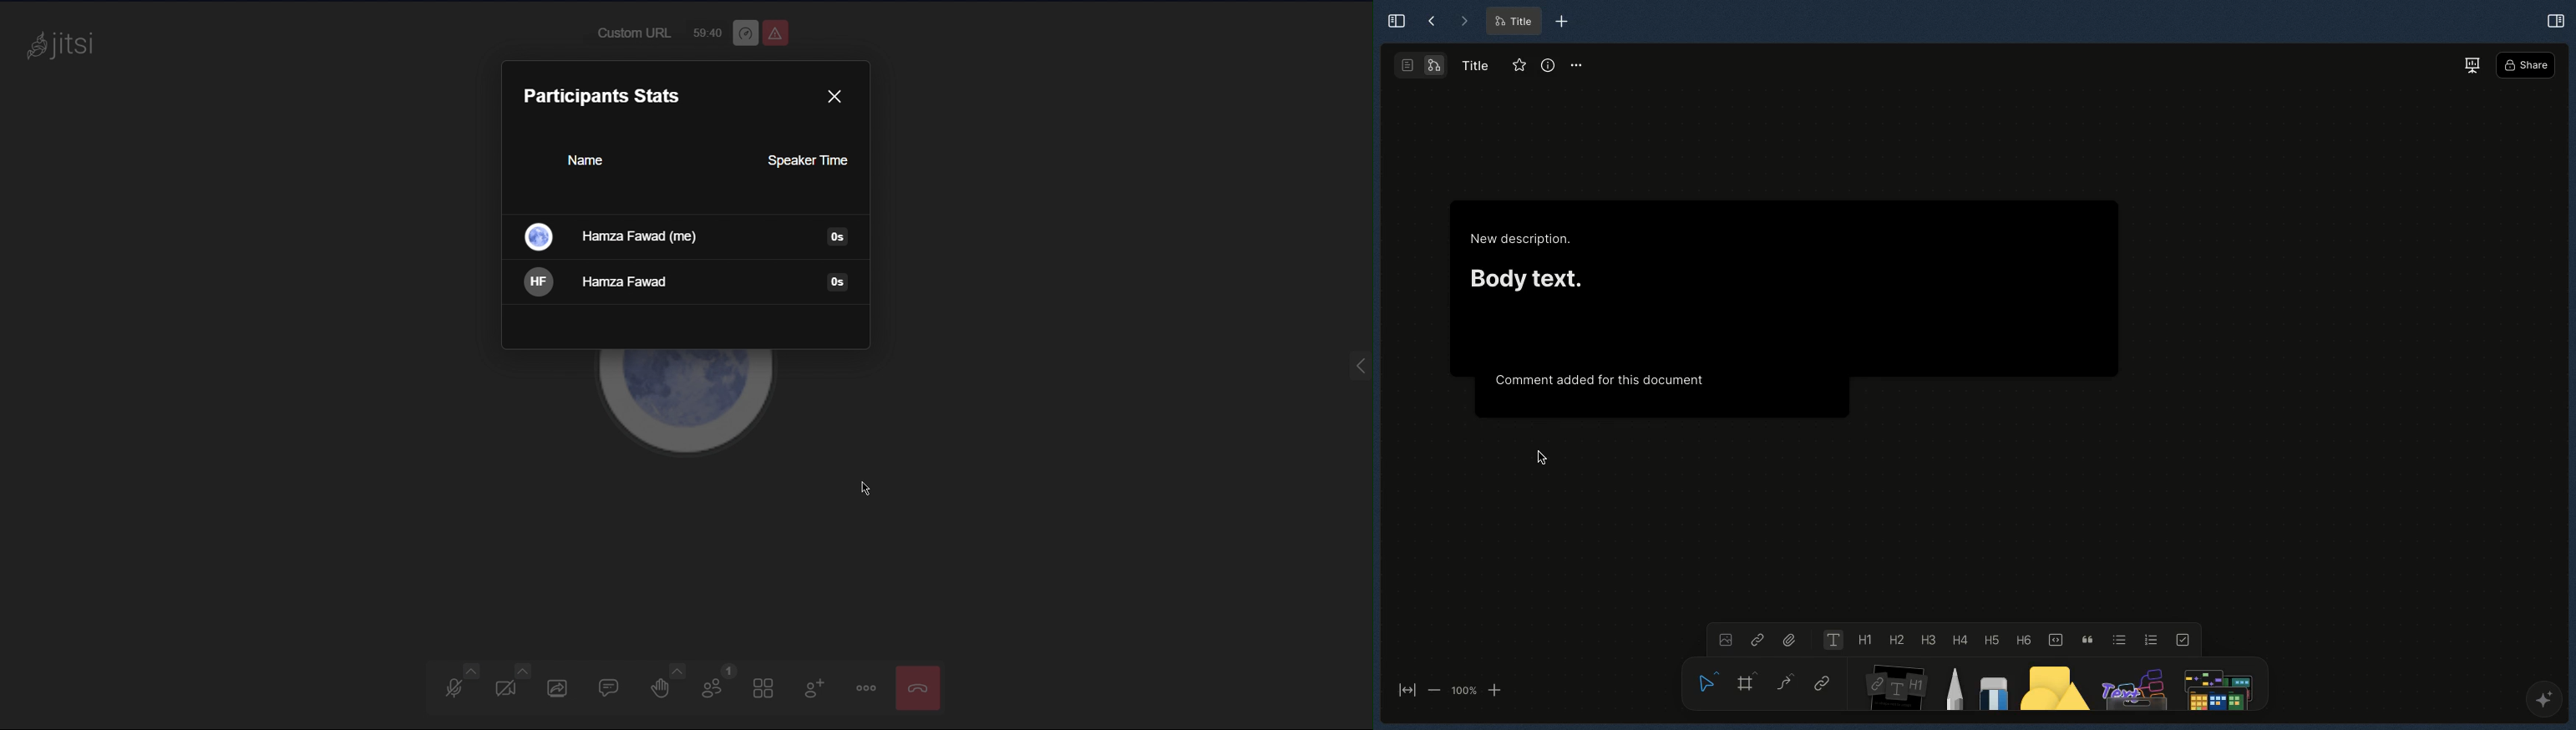 Image resolution: width=2576 pixels, height=756 pixels. I want to click on Custom URL, so click(633, 32).